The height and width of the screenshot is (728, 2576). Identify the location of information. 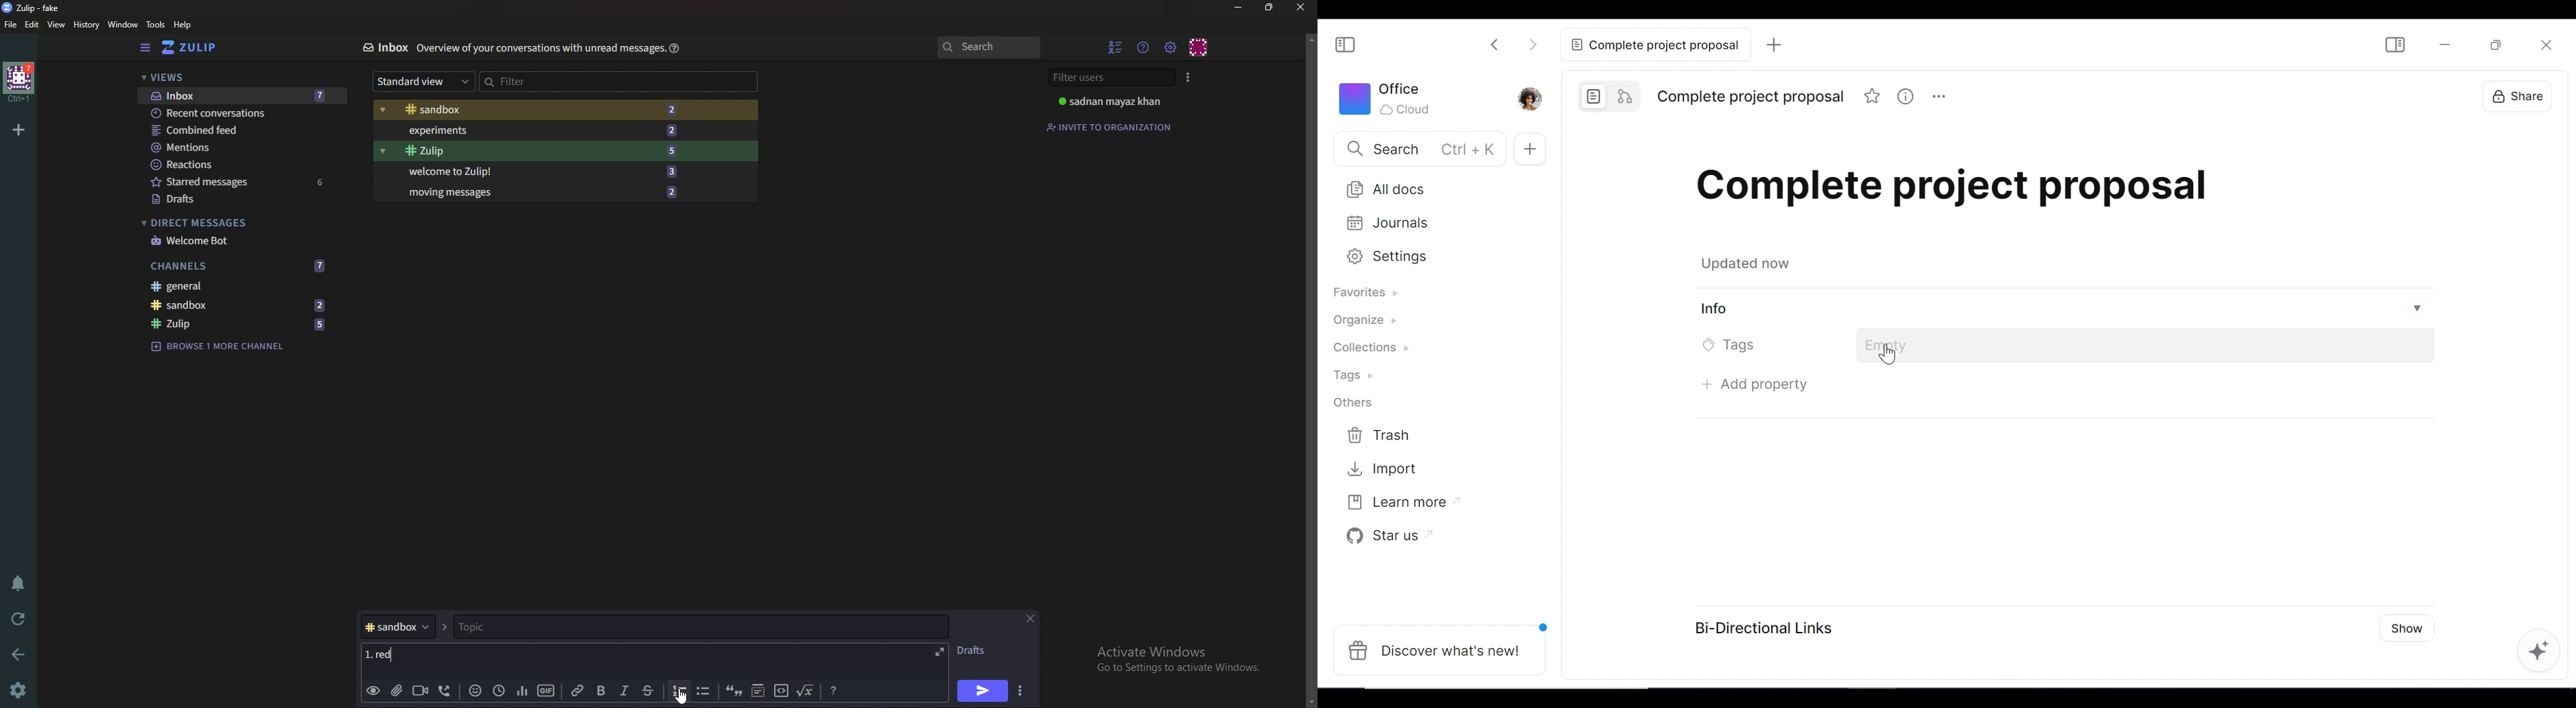
(1908, 97).